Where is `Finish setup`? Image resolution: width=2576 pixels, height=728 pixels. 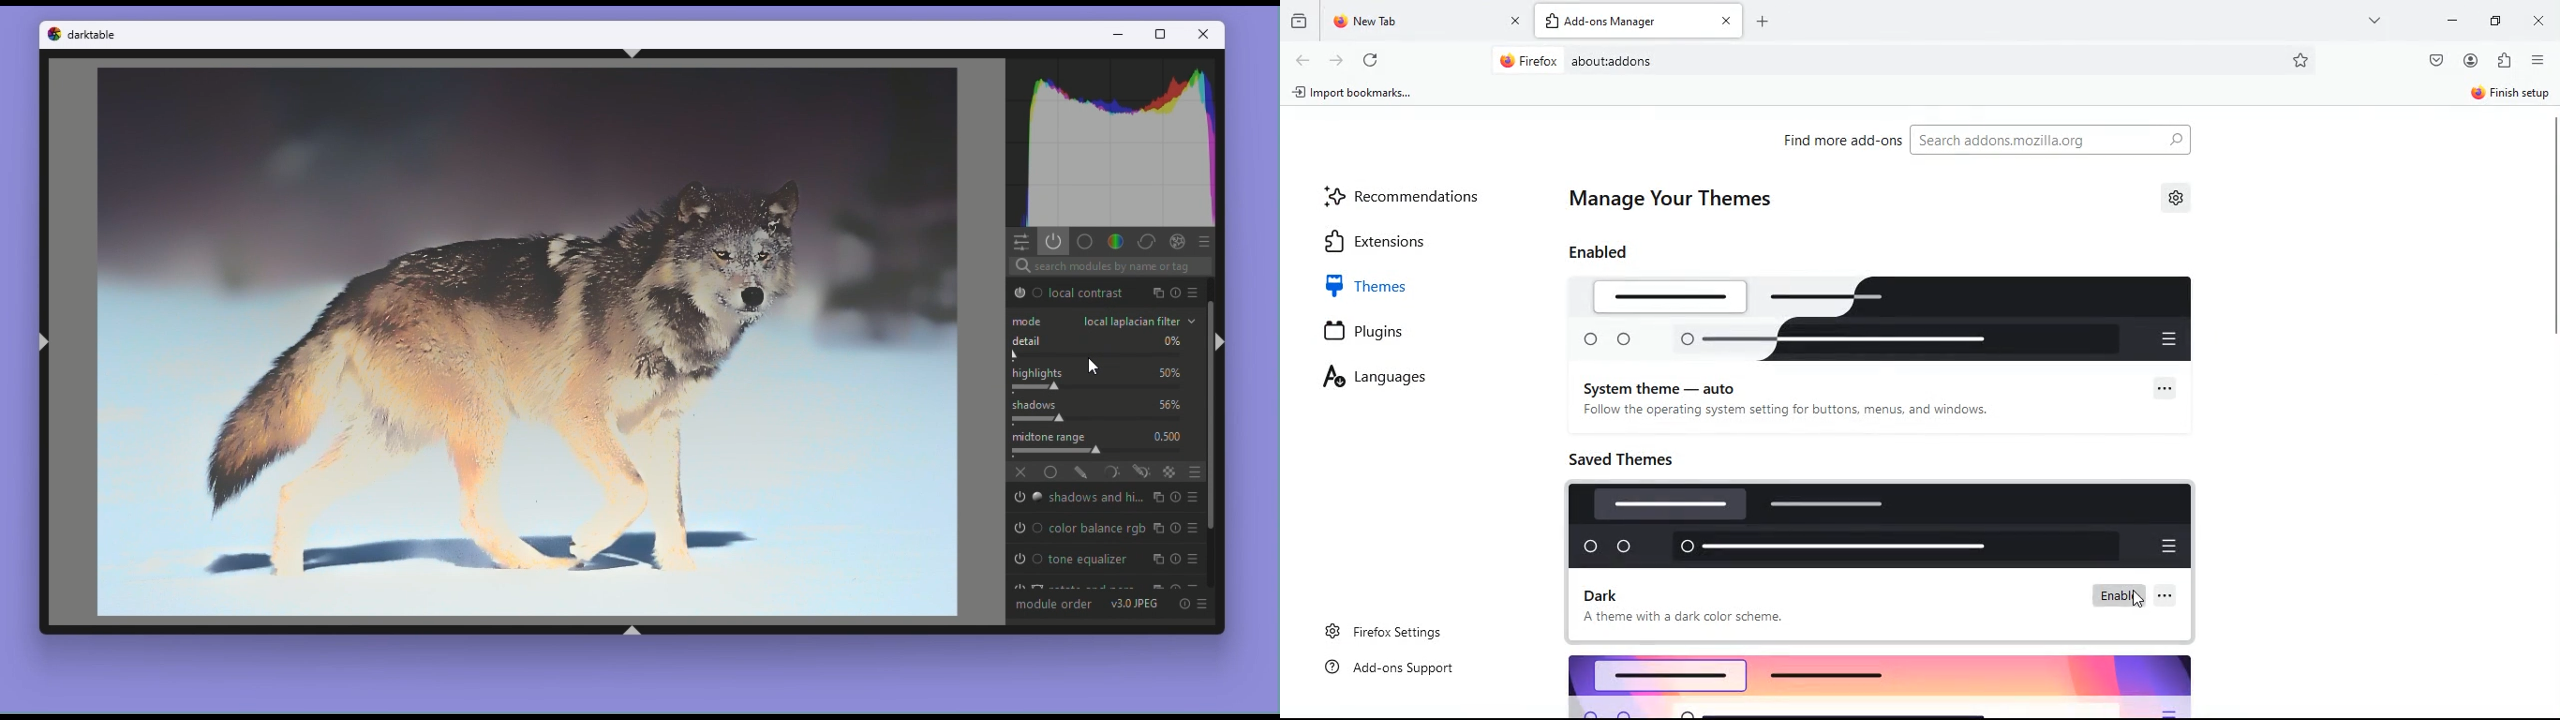
Finish setup is located at coordinates (2512, 93).